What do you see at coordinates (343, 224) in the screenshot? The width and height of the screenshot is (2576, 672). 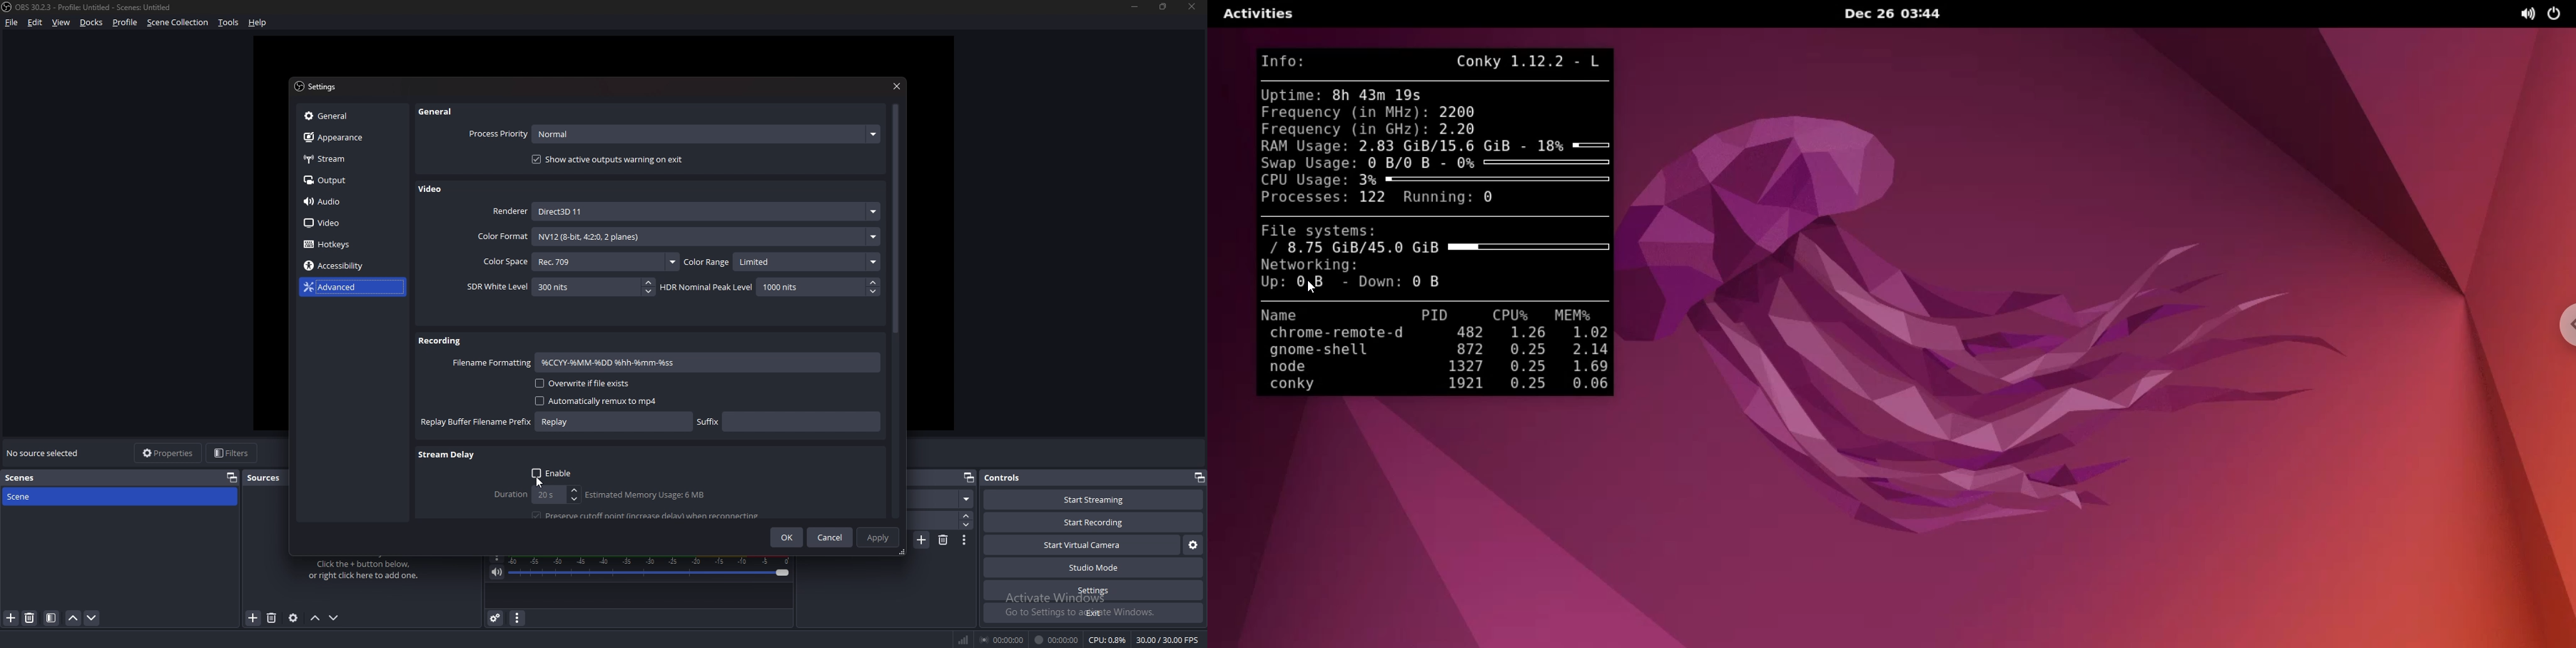 I see `video` at bounding box center [343, 224].